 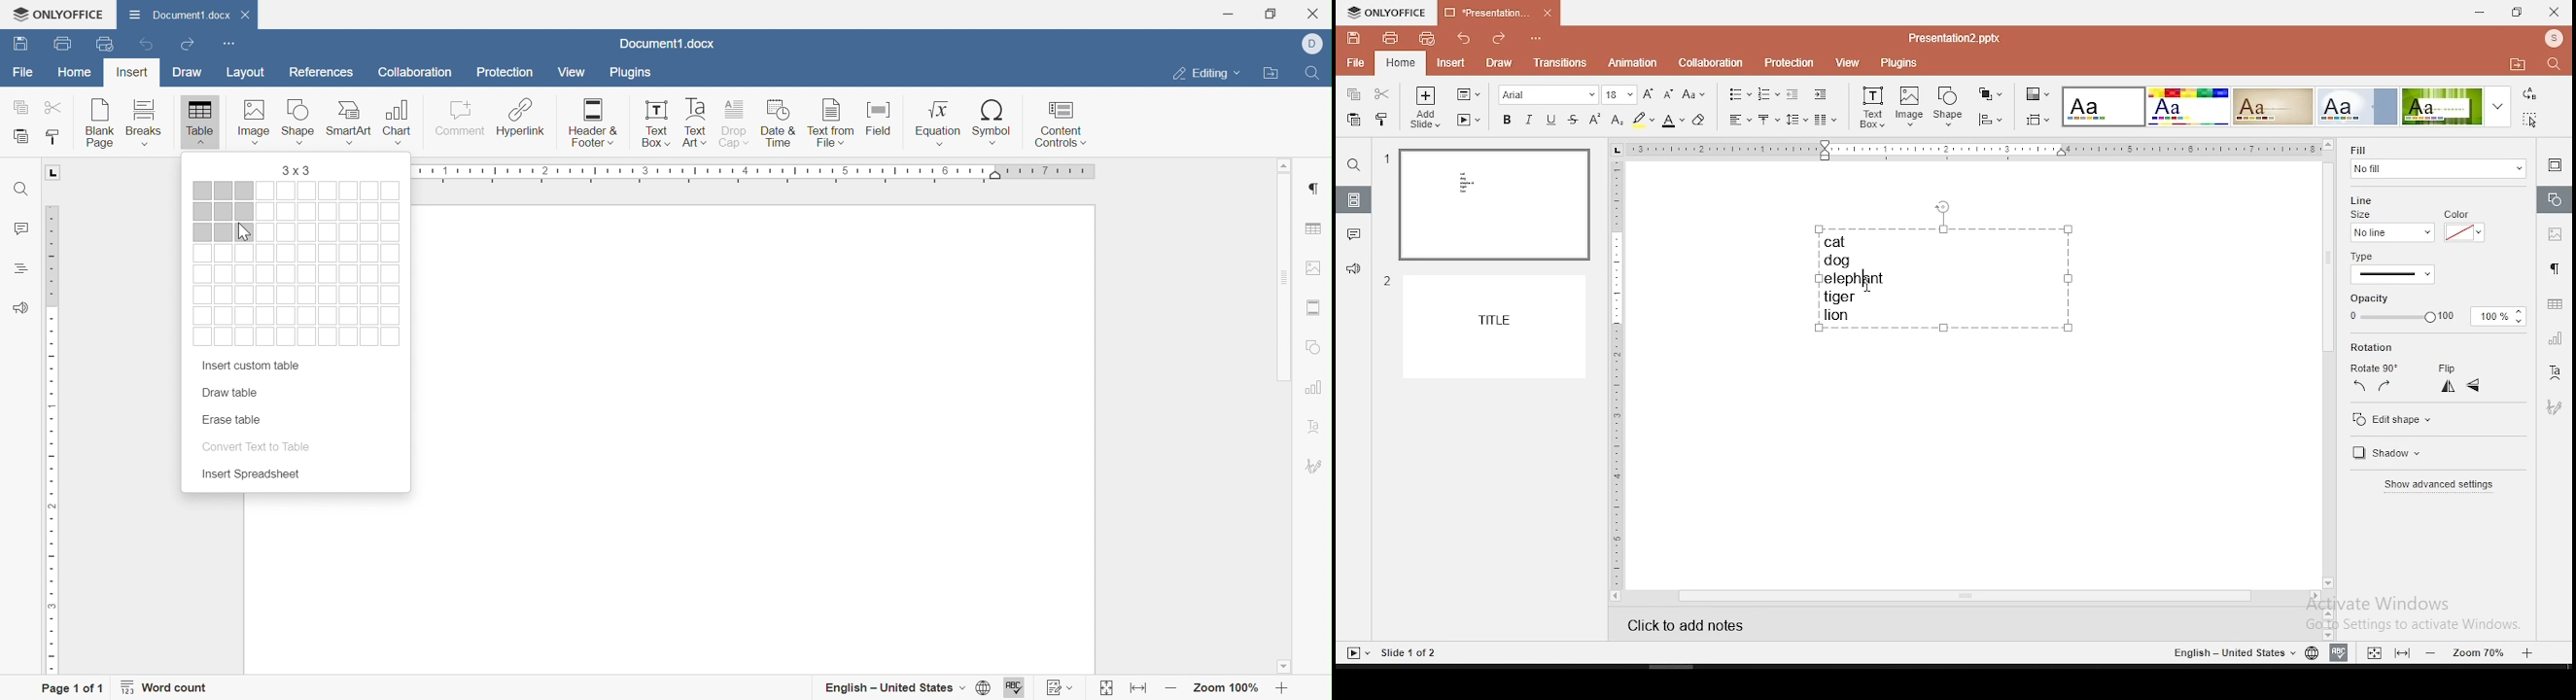 What do you see at coordinates (253, 446) in the screenshot?
I see `Convert text to table` at bounding box center [253, 446].